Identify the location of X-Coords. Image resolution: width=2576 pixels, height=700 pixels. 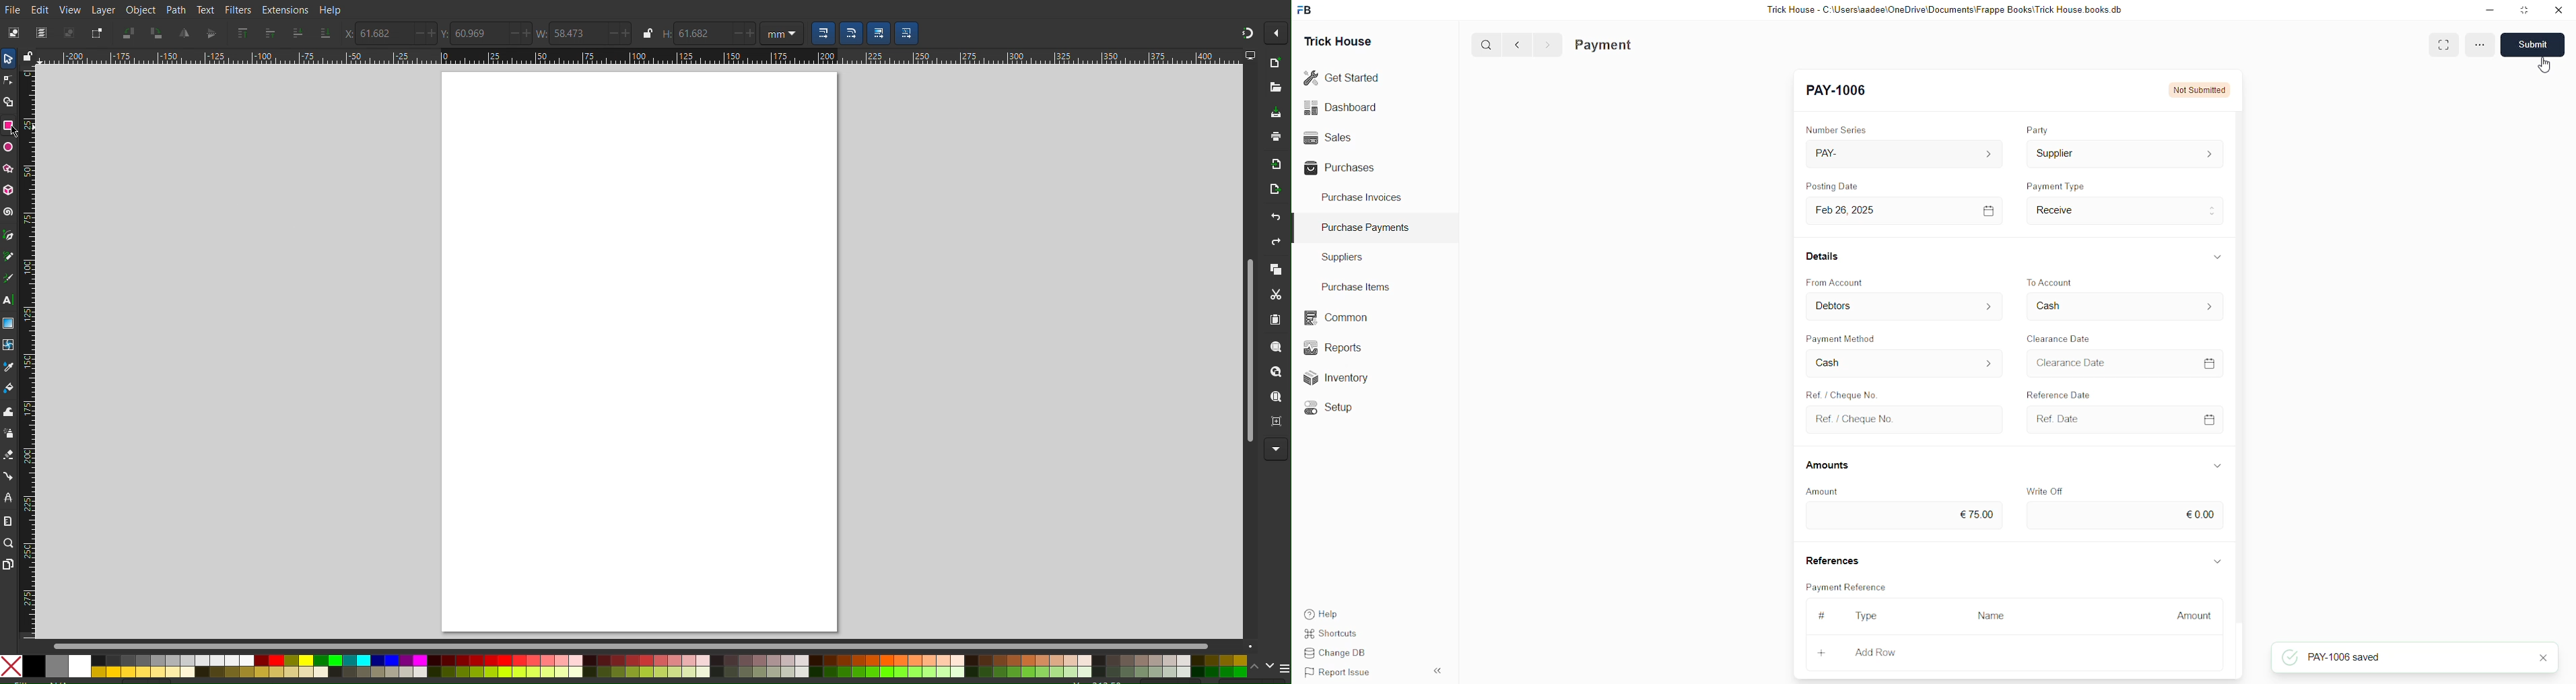
(346, 34).